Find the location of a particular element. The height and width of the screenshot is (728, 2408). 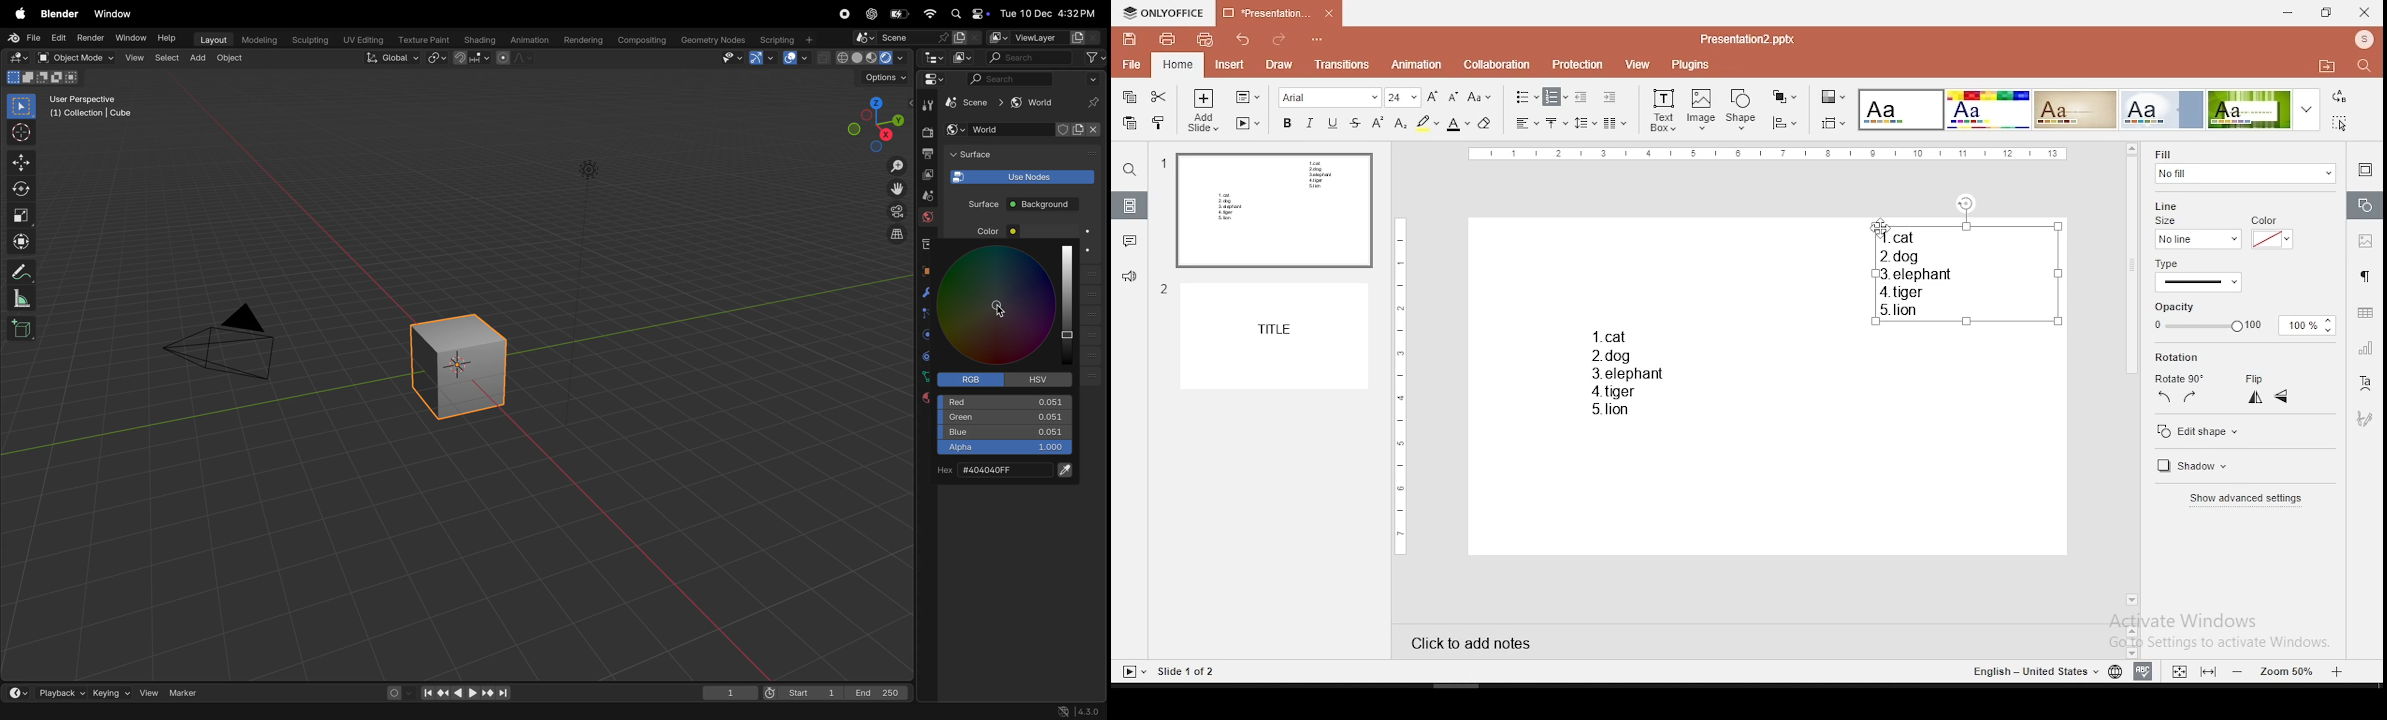

spacing is located at coordinates (1586, 122).